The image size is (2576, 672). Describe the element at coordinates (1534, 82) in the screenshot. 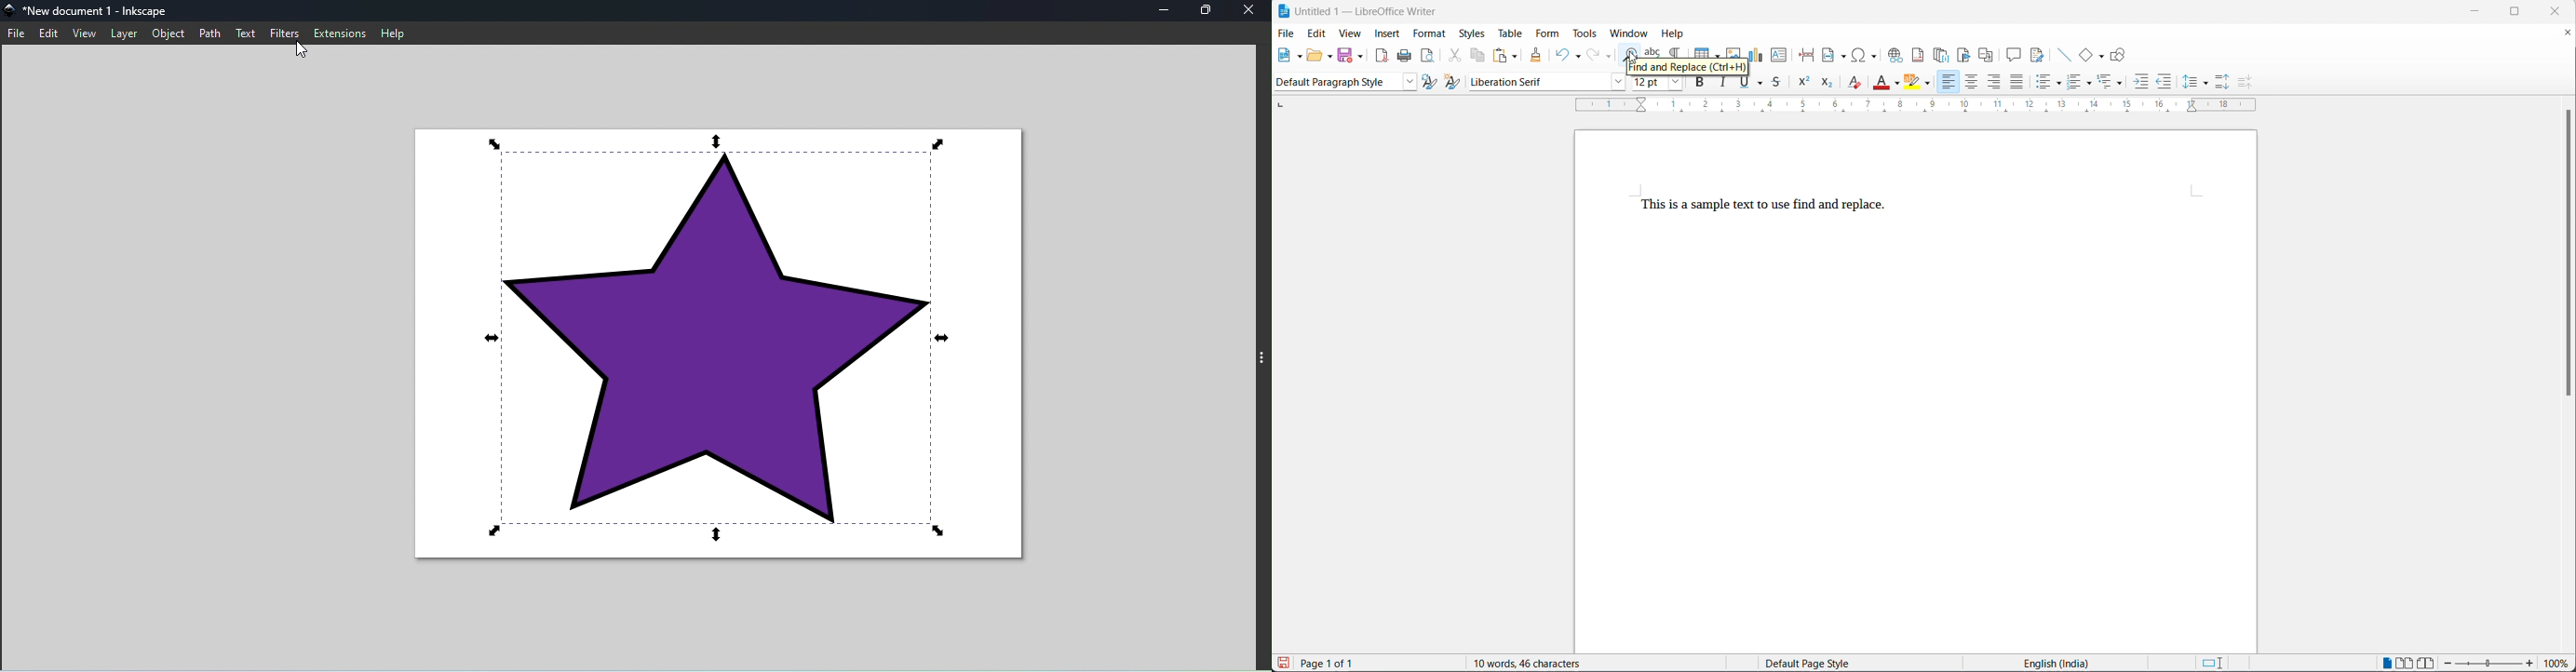

I see `font name` at that location.